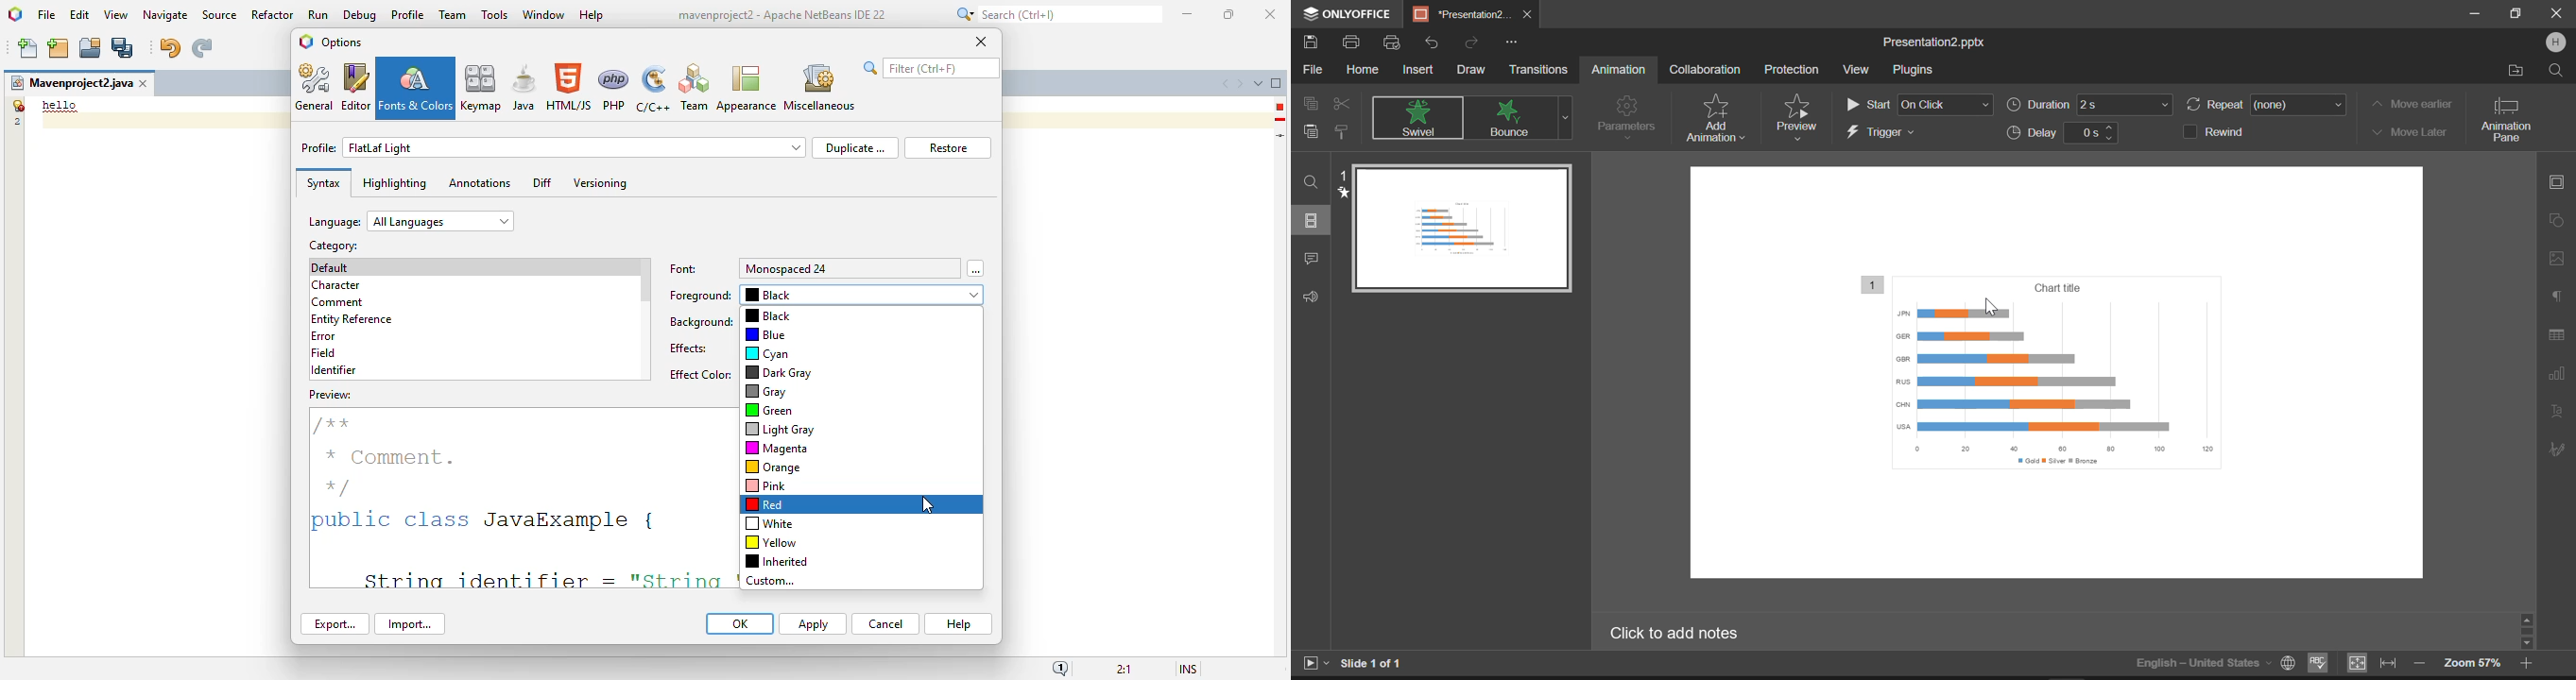 Image resolution: width=2576 pixels, height=700 pixels. What do you see at coordinates (1919, 102) in the screenshot?
I see `Start point` at bounding box center [1919, 102].